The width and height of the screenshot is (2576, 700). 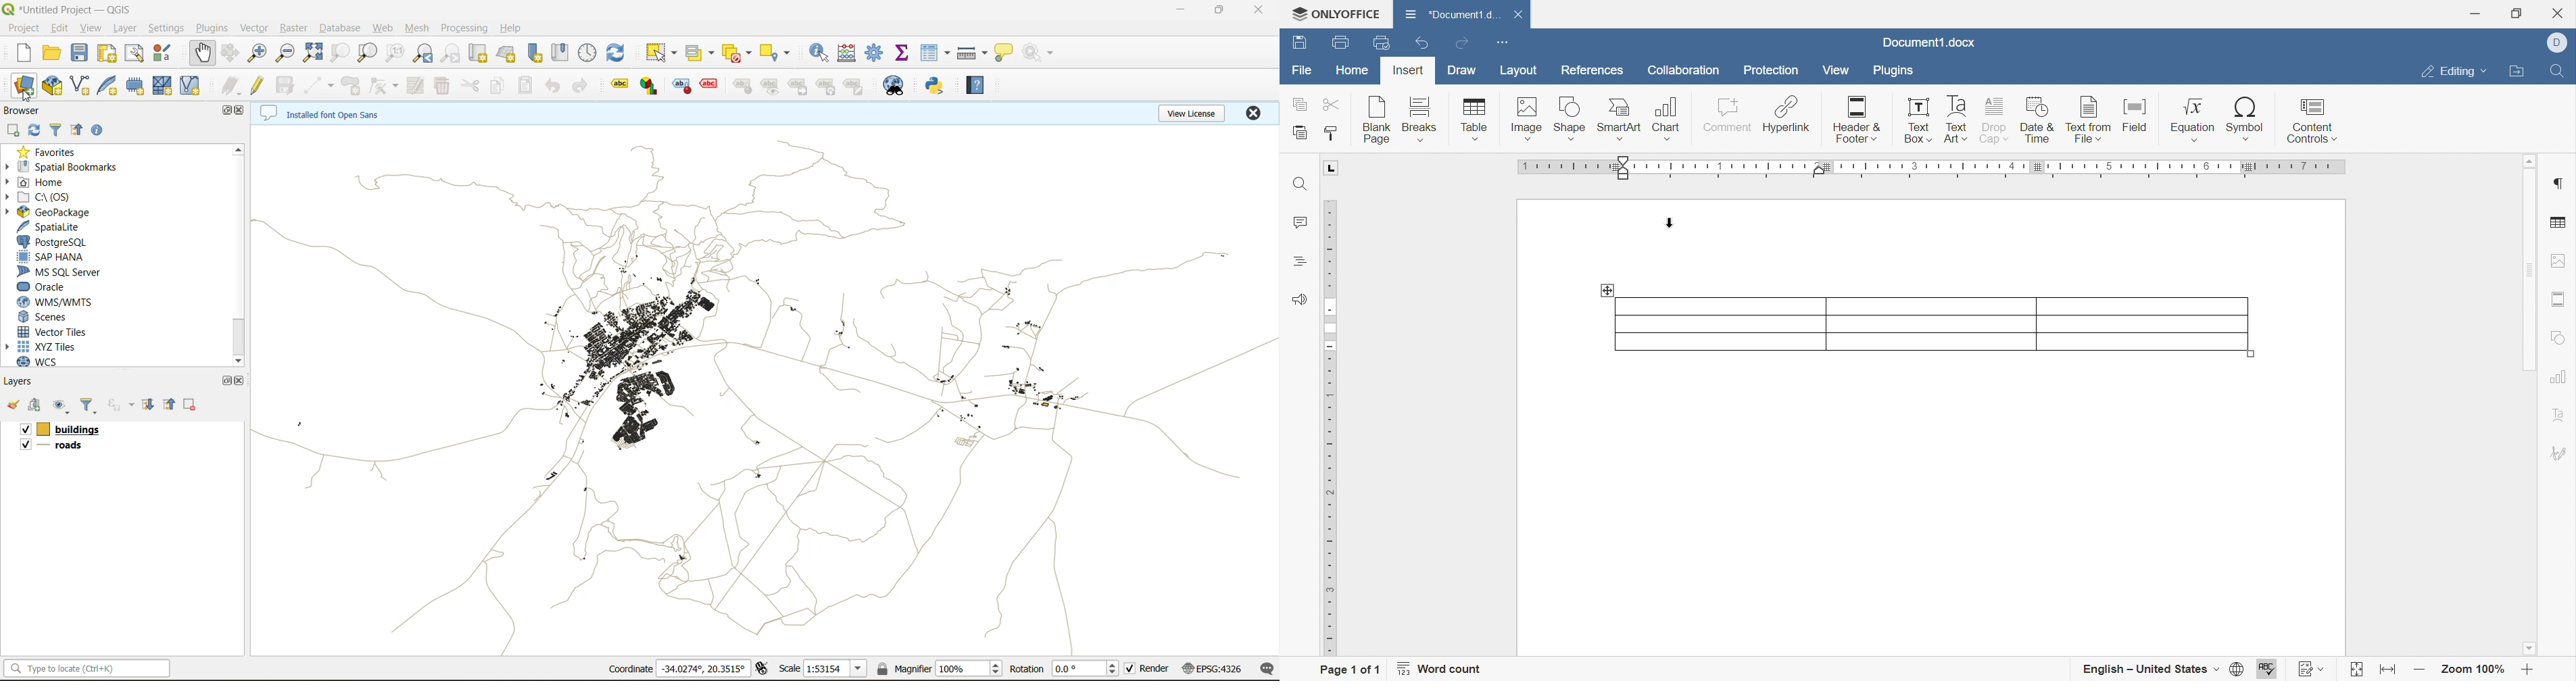 I want to click on maximize, so click(x=228, y=111).